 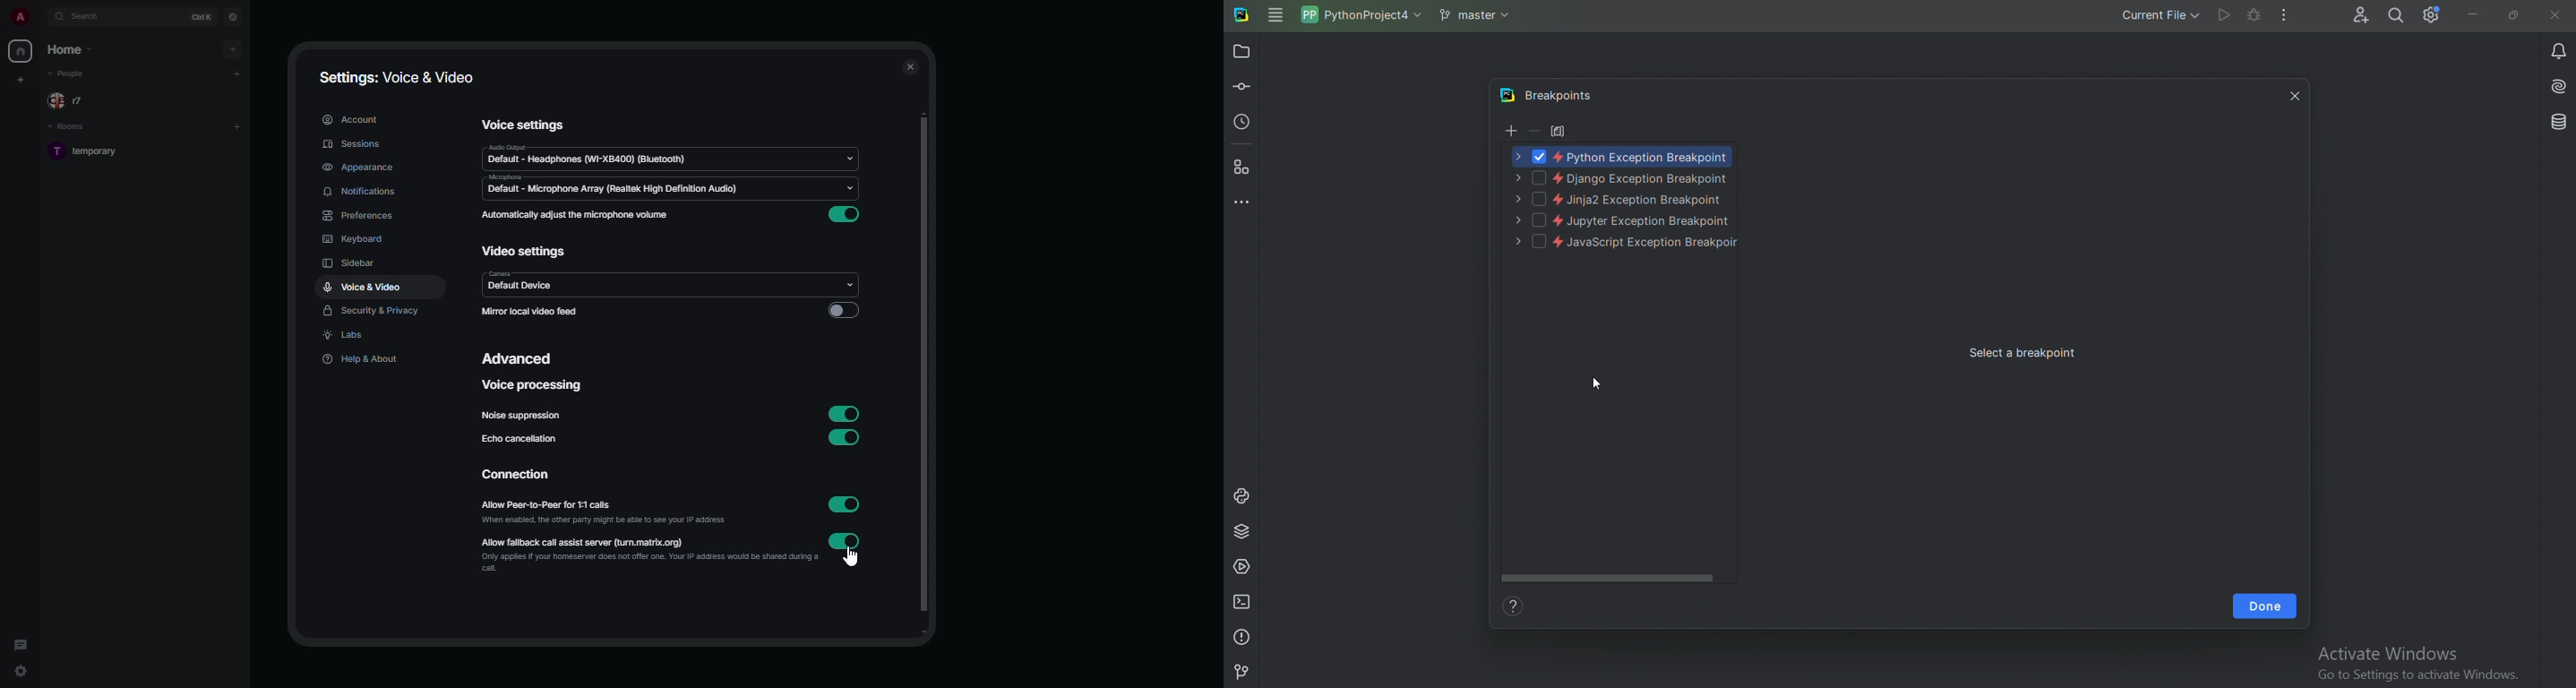 What do you see at coordinates (849, 190) in the screenshot?
I see `` at bounding box center [849, 190].